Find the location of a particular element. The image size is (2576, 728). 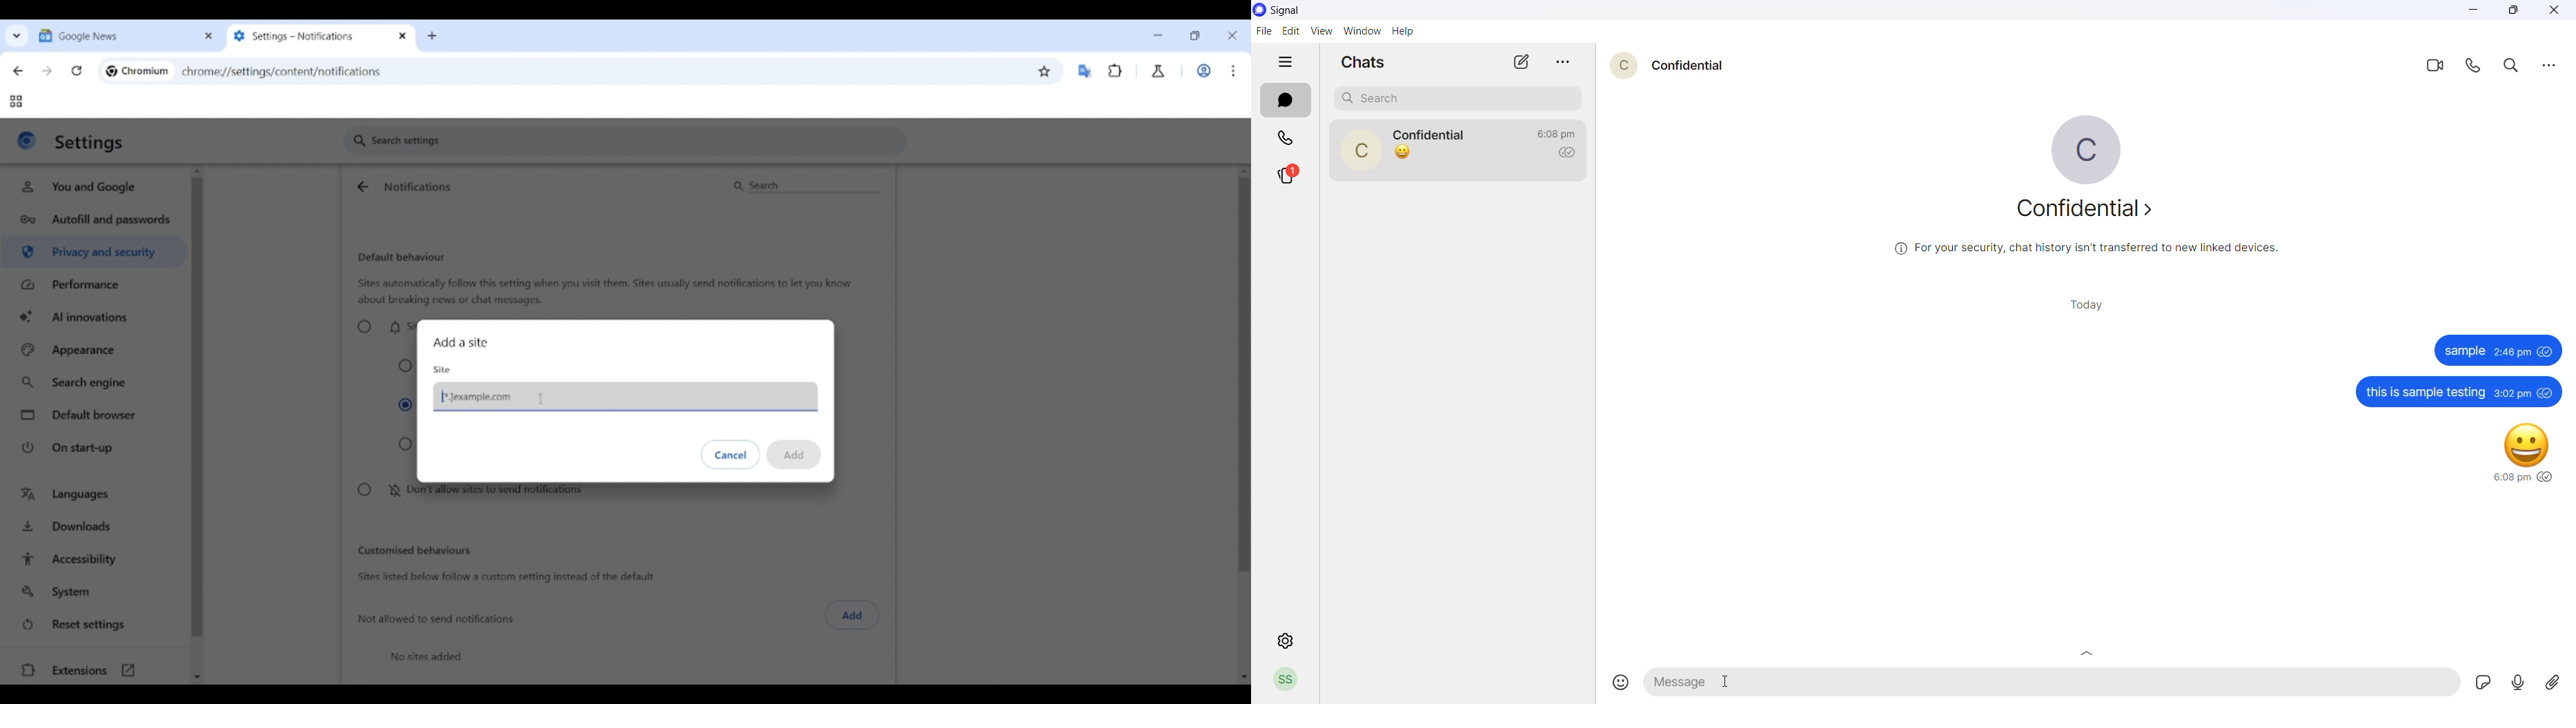

Customized behaviors is located at coordinates (414, 550).